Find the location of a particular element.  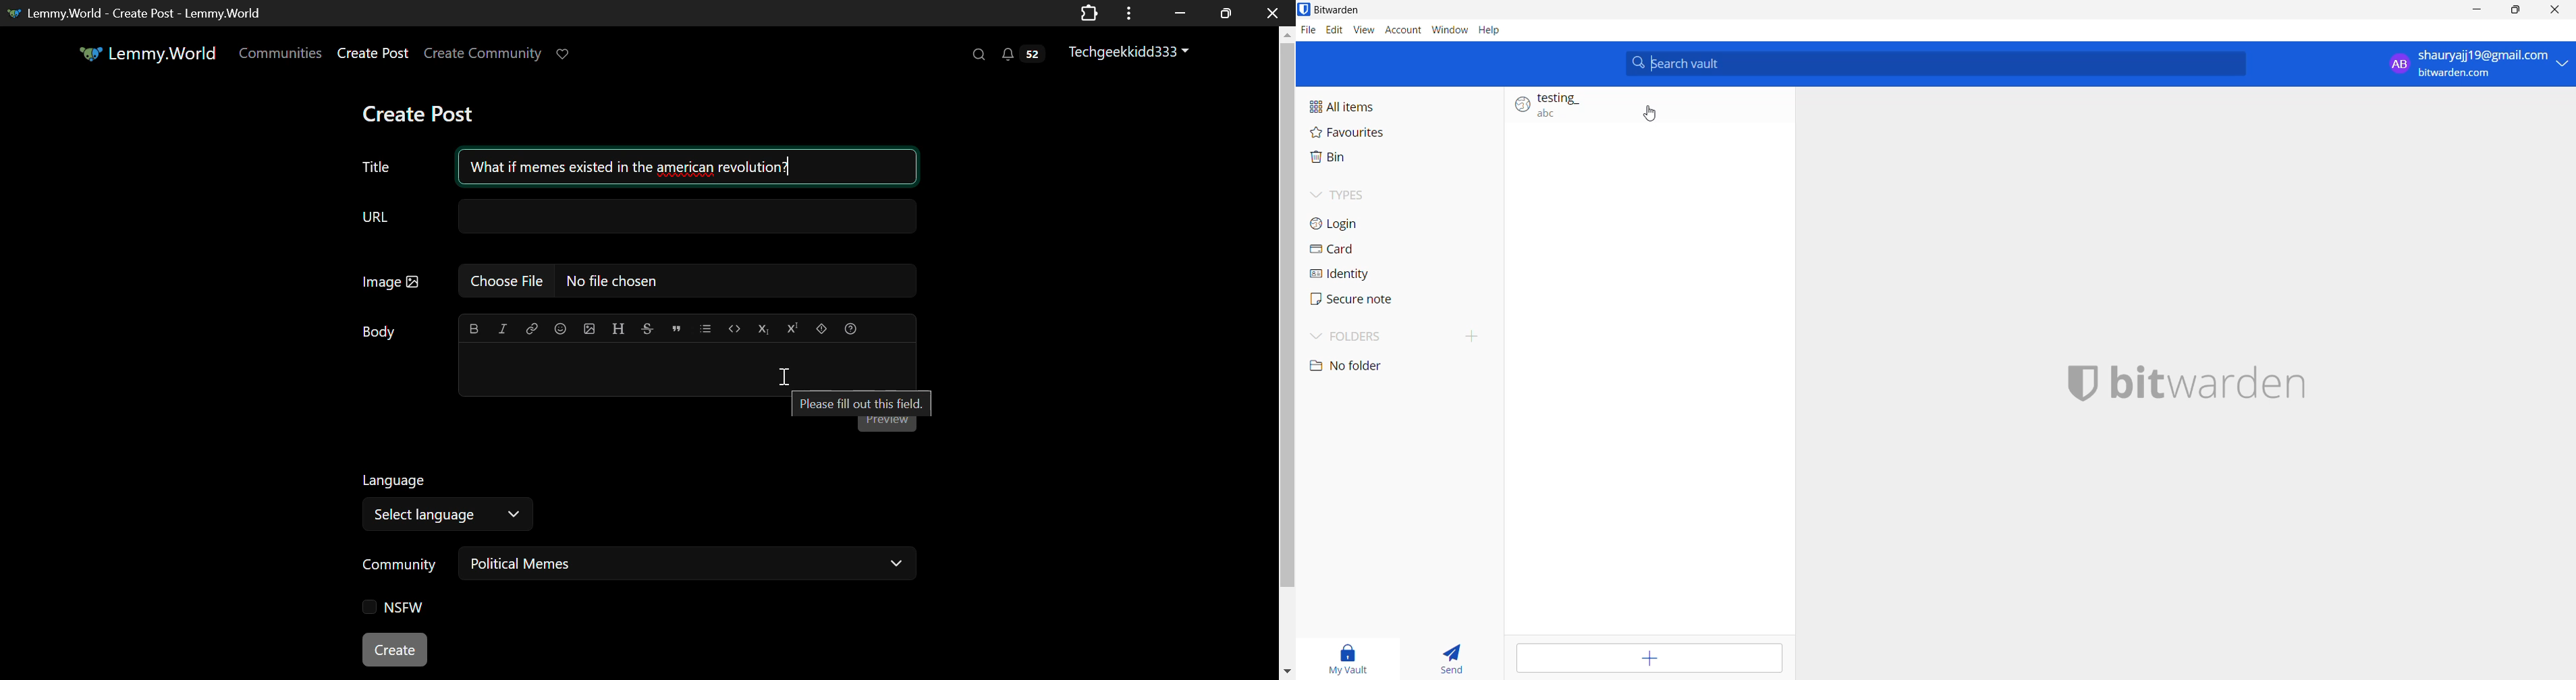

Extensions is located at coordinates (1090, 12).